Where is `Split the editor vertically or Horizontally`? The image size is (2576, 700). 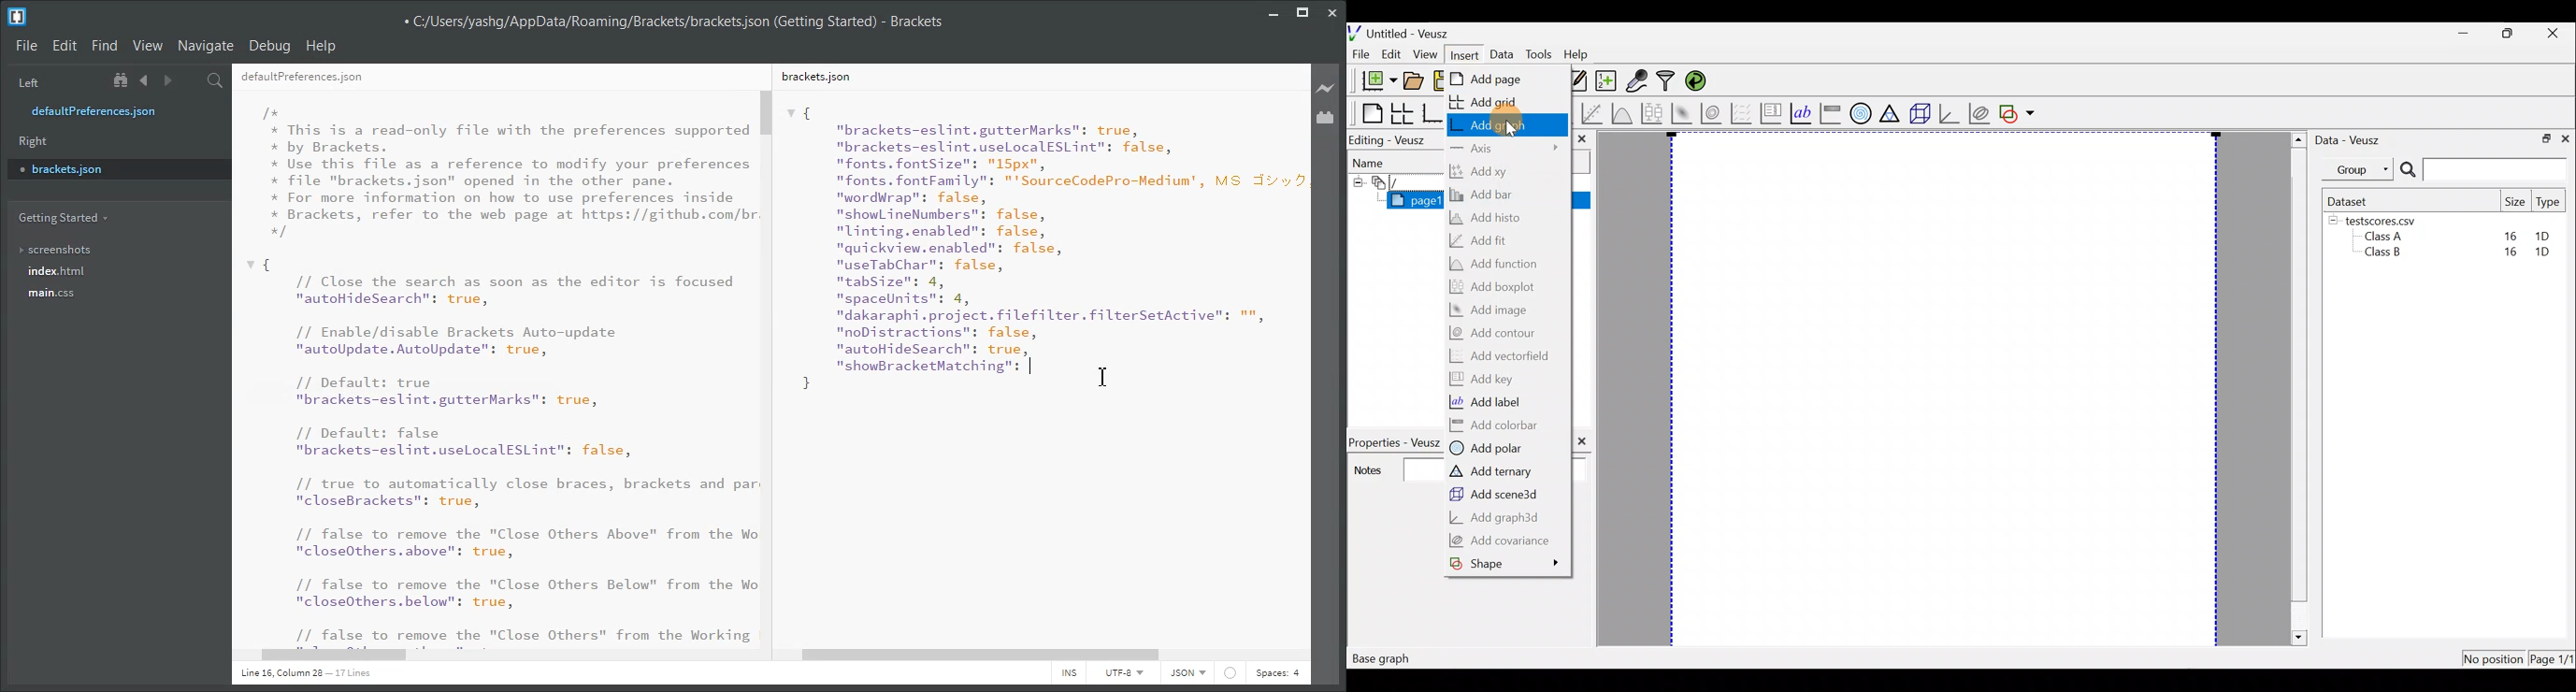 Split the editor vertically or Horizontally is located at coordinates (191, 80).